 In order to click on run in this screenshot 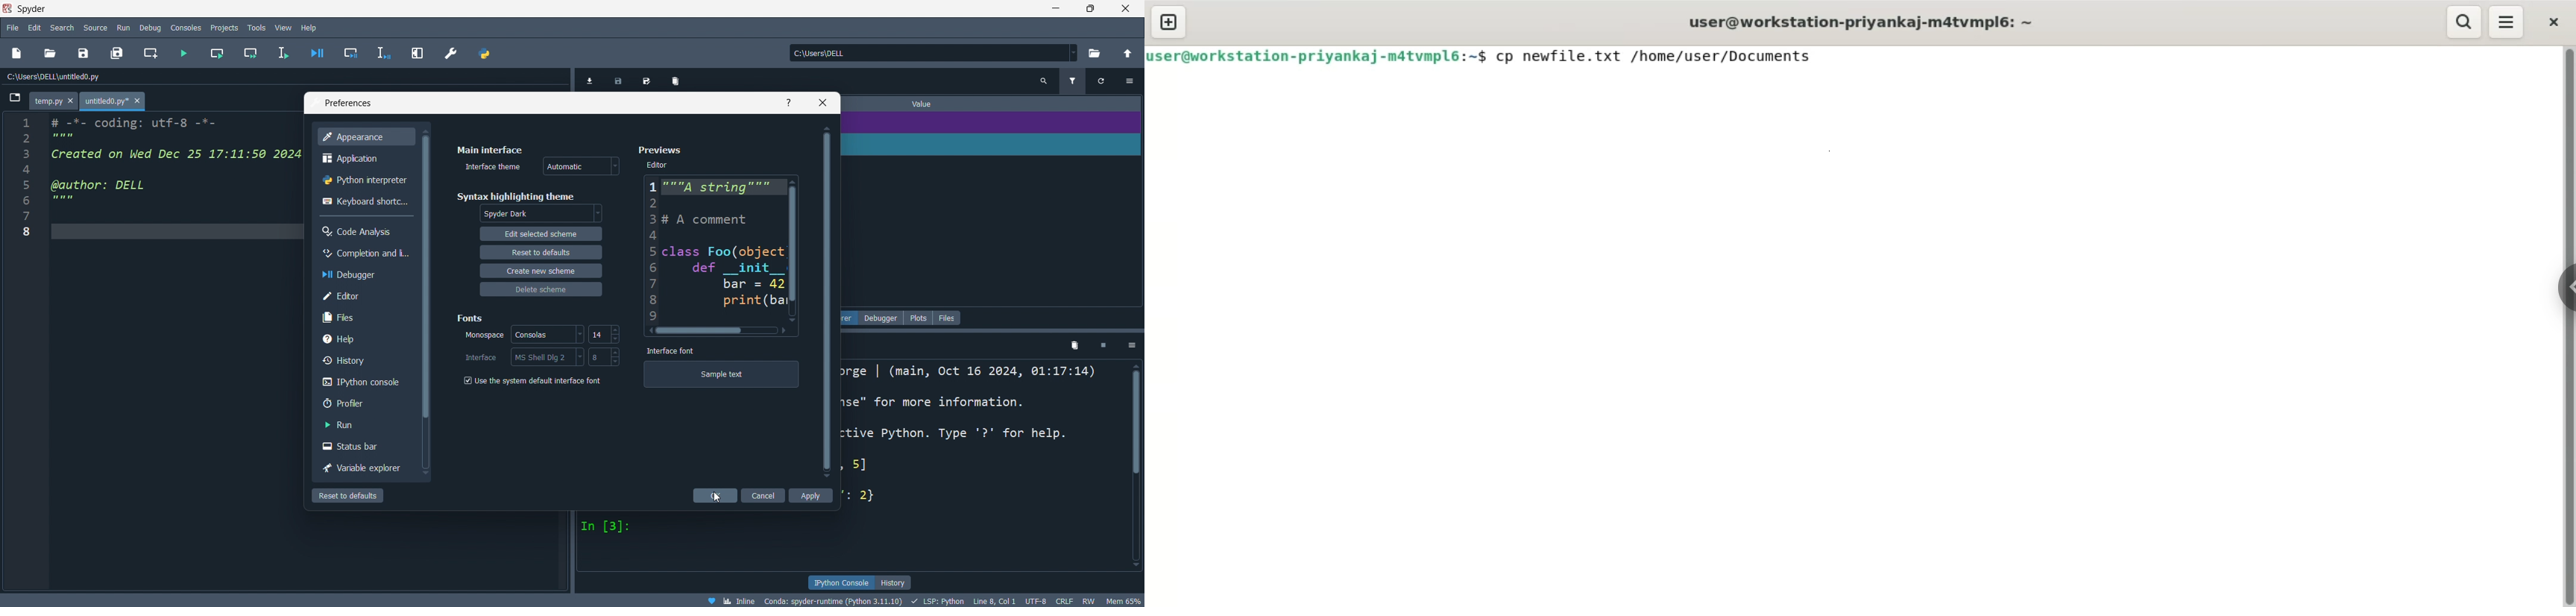, I will do `click(125, 27)`.